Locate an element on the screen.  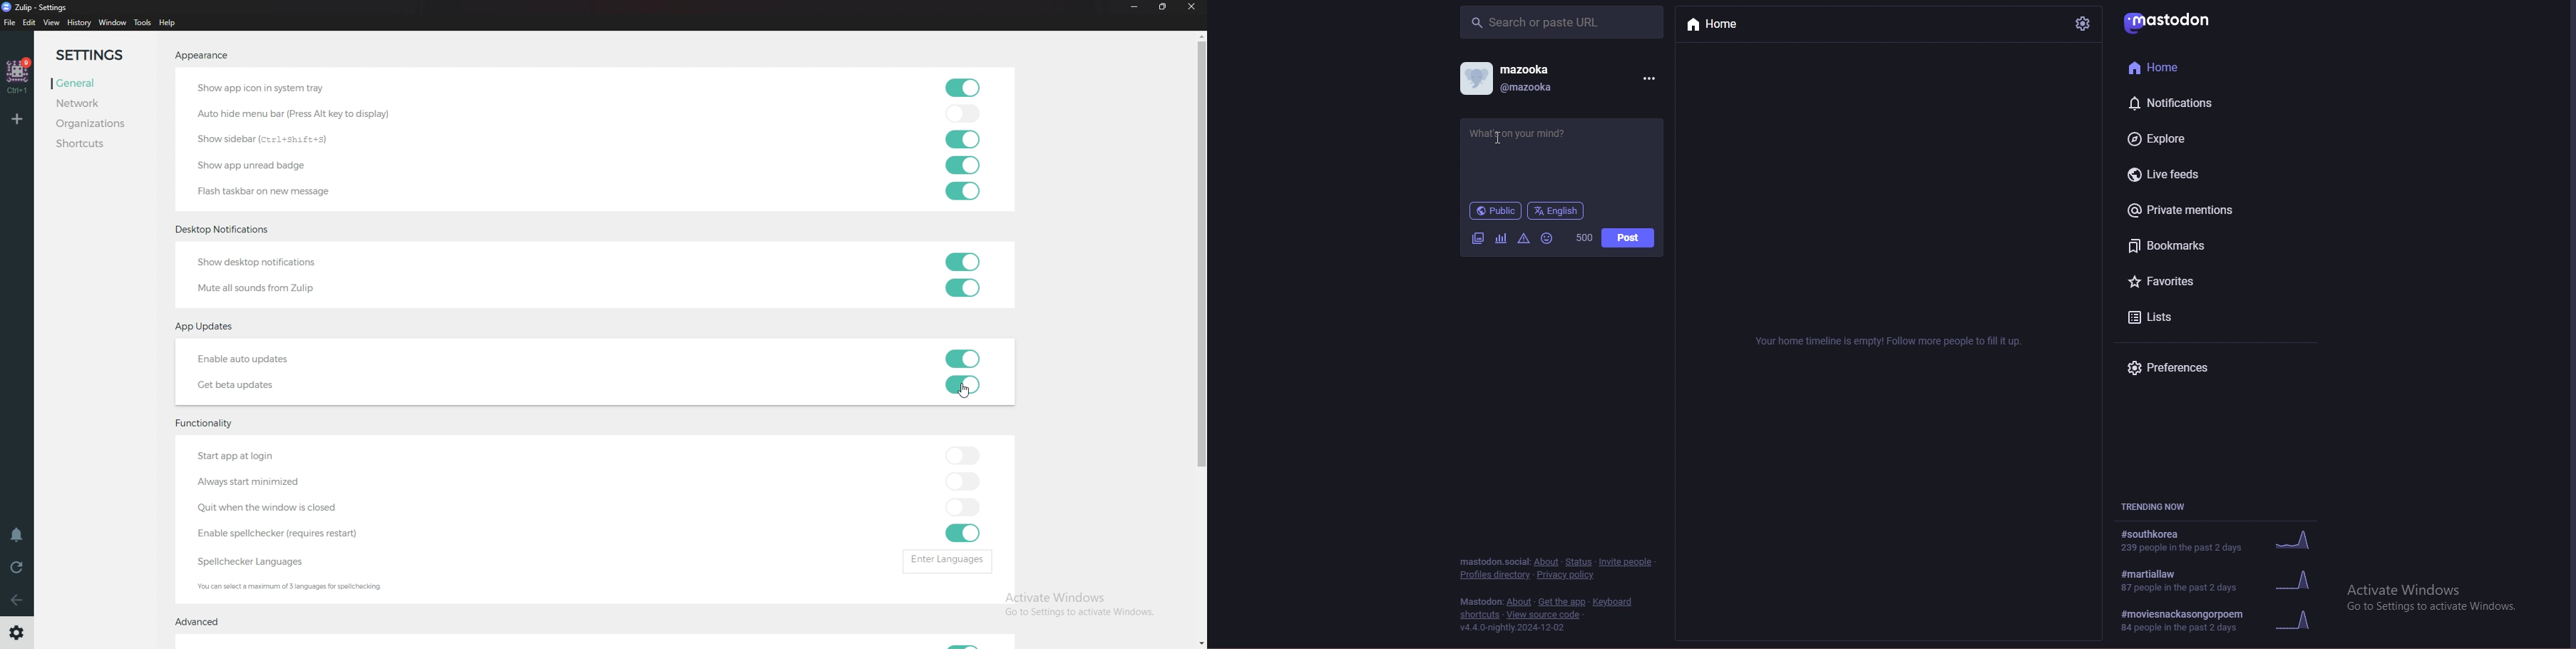
back is located at coordinates (15, 600).